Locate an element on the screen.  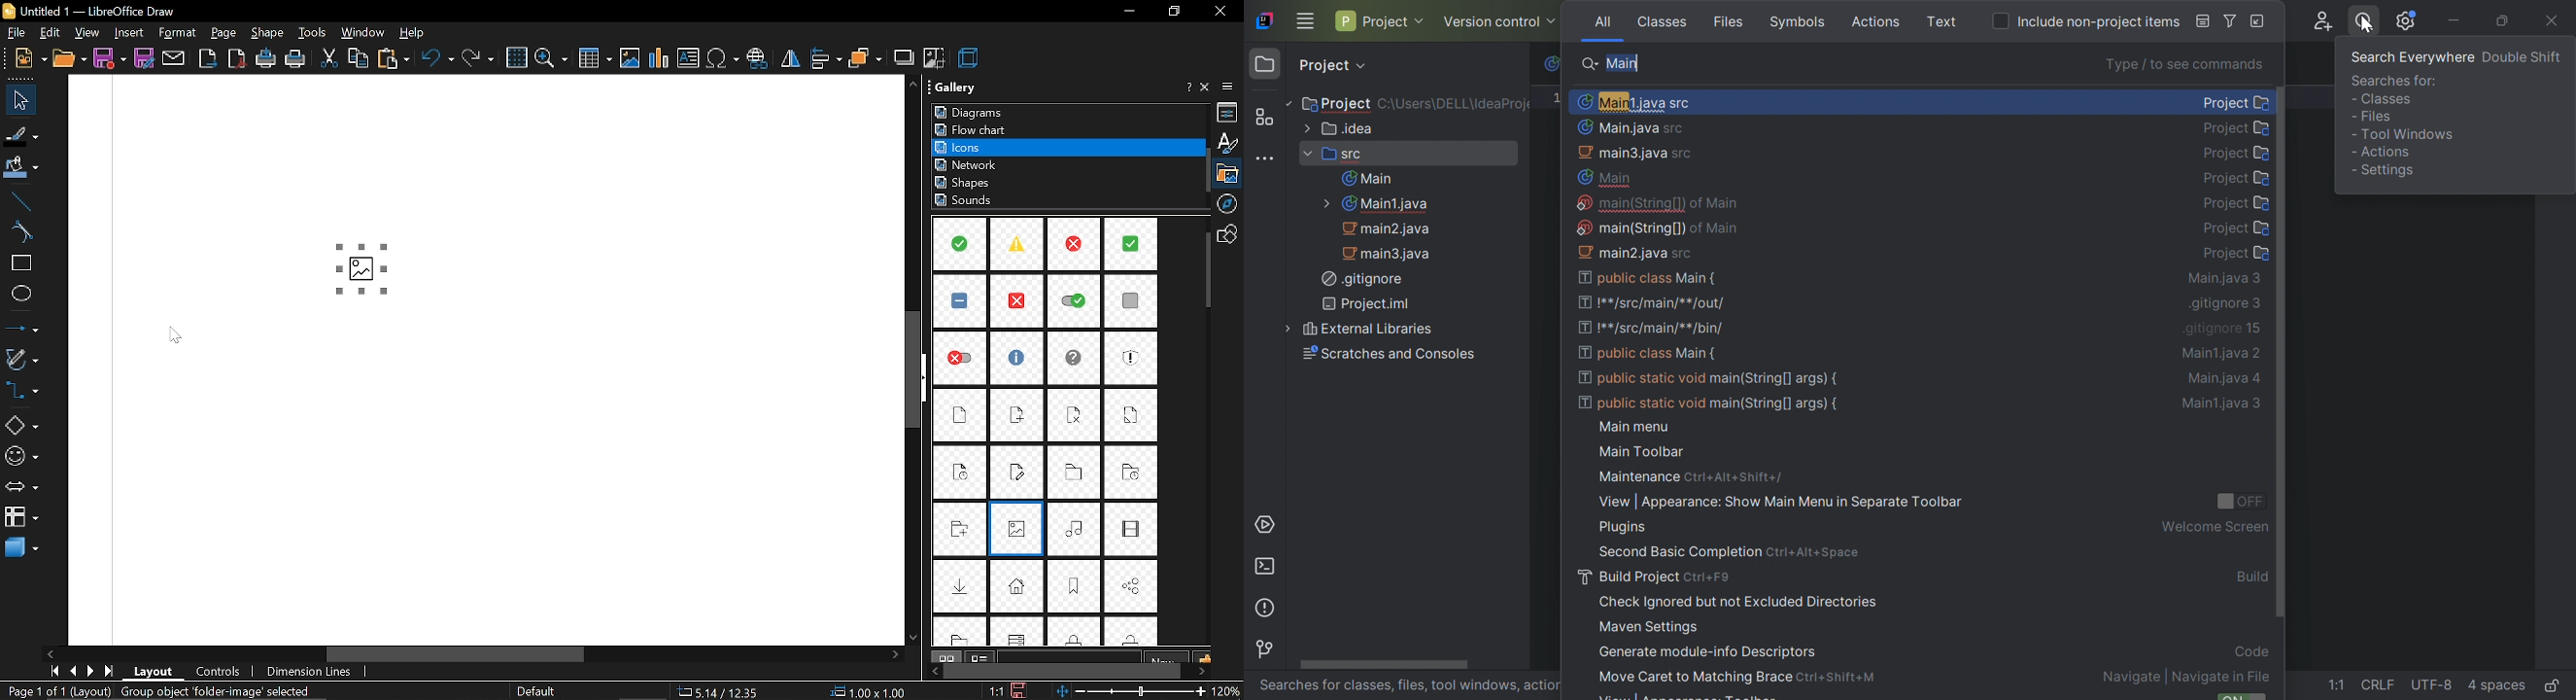
help is located at coordinates (1186, 89).